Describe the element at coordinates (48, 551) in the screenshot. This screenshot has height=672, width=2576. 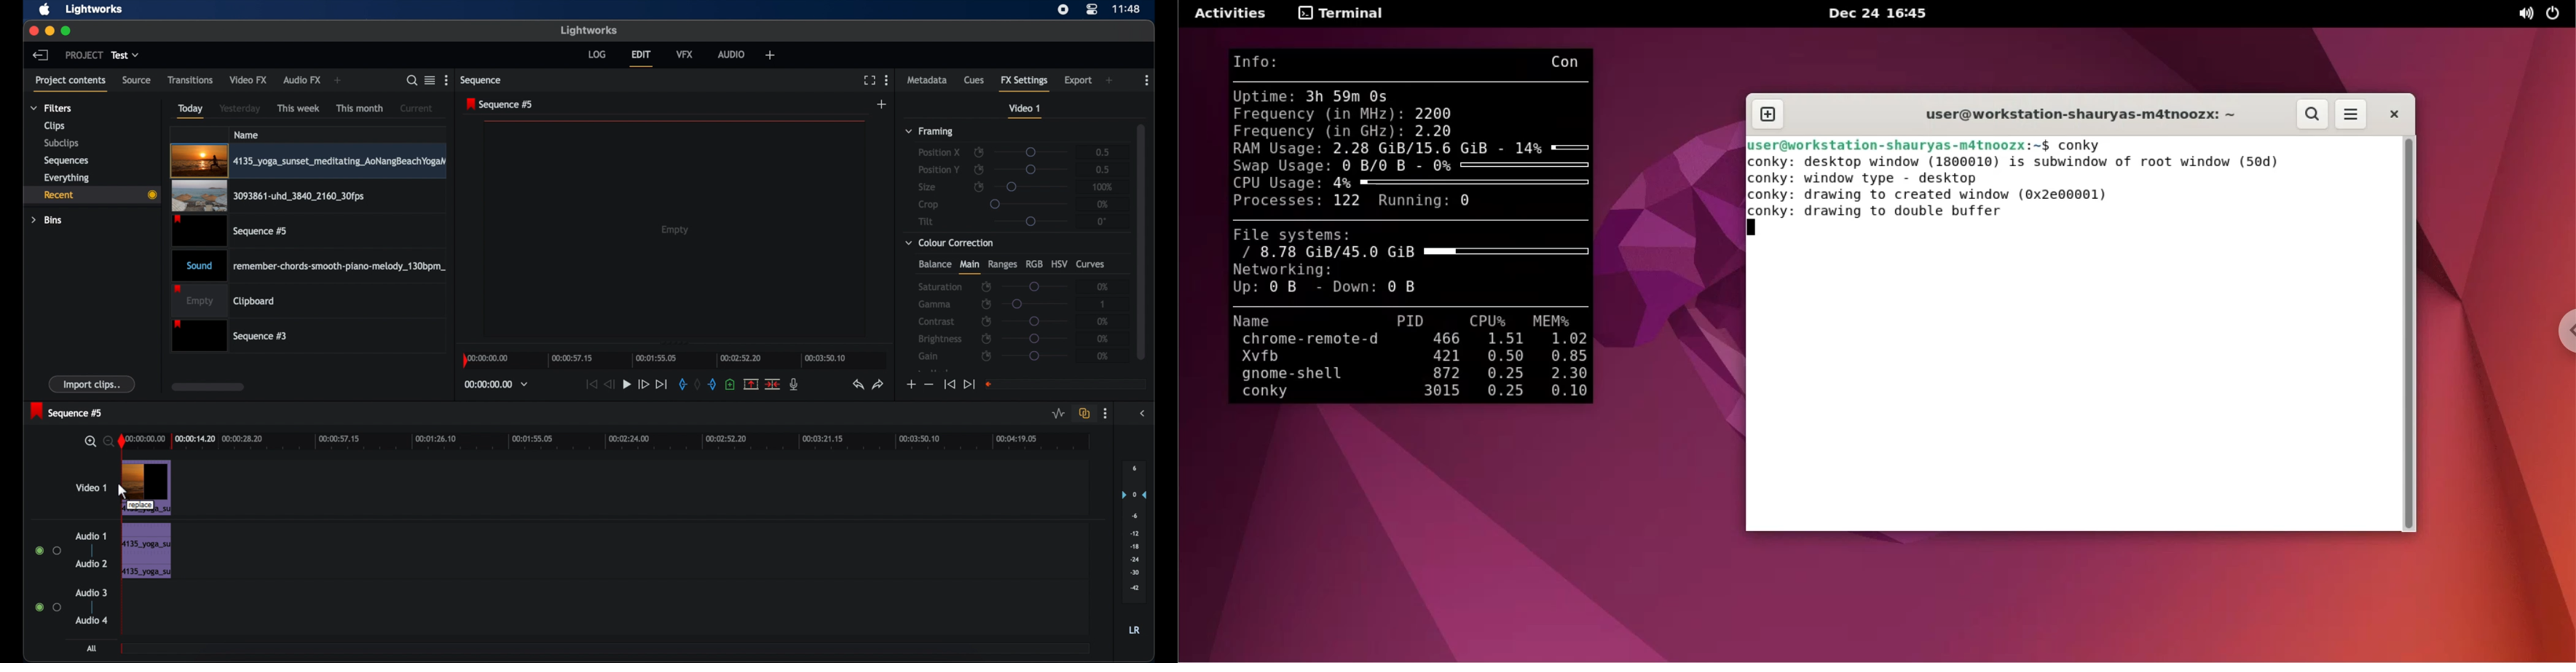
I see `radio buttons` at that location.